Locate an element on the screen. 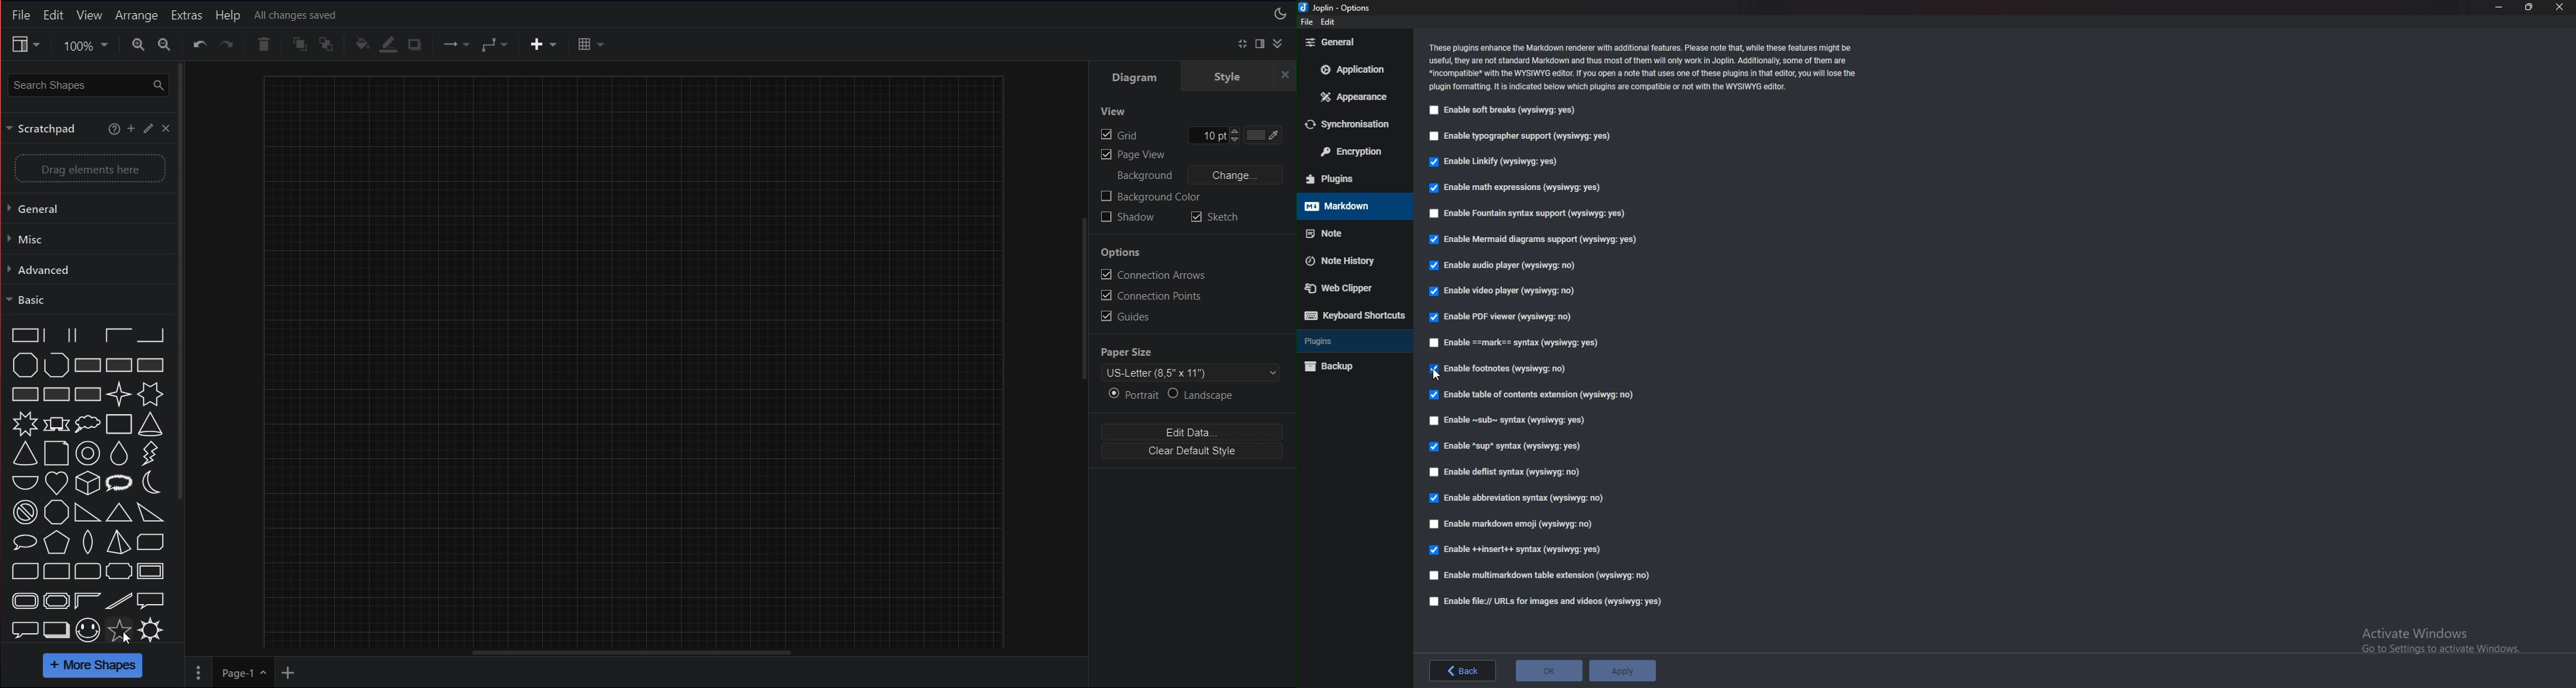 The image size is (2576, 700). Connection Points is located at coordinates (1151, 295).